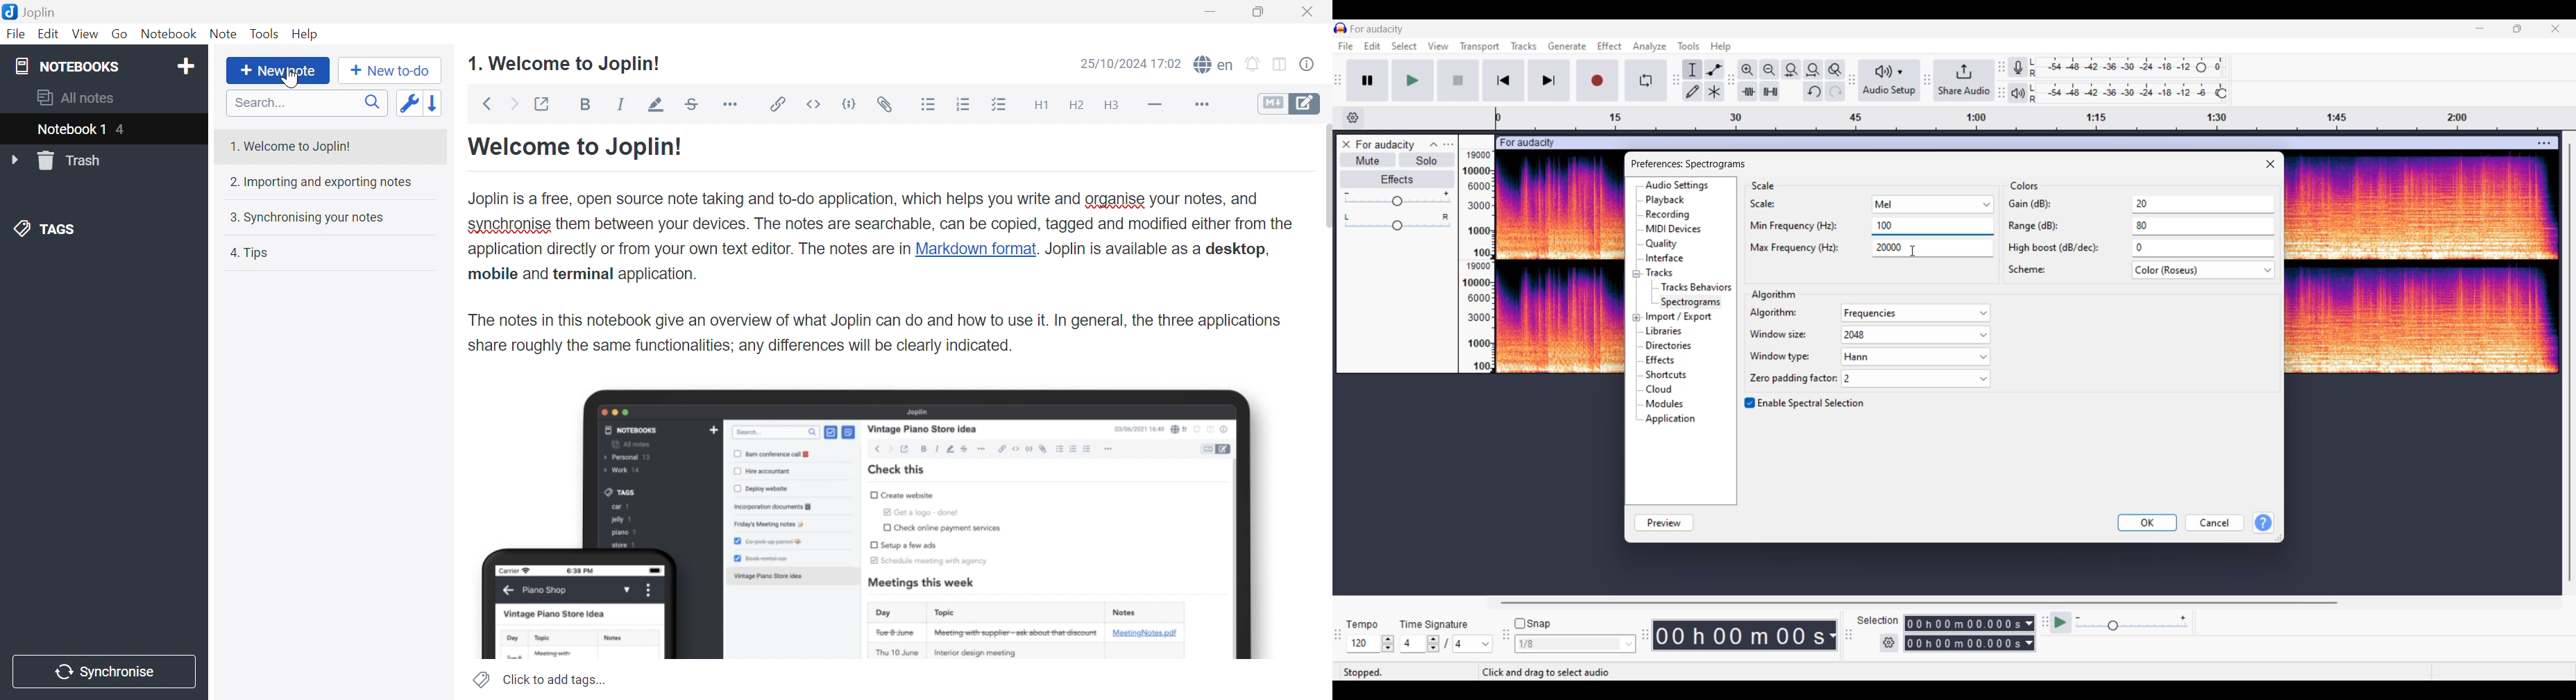 The width and height of the screenshot is (2576, 700). What do you see at coordinates (1290, 104) in the screenshot?
I see `Toggle editors` at bounding box center [1290, 104].